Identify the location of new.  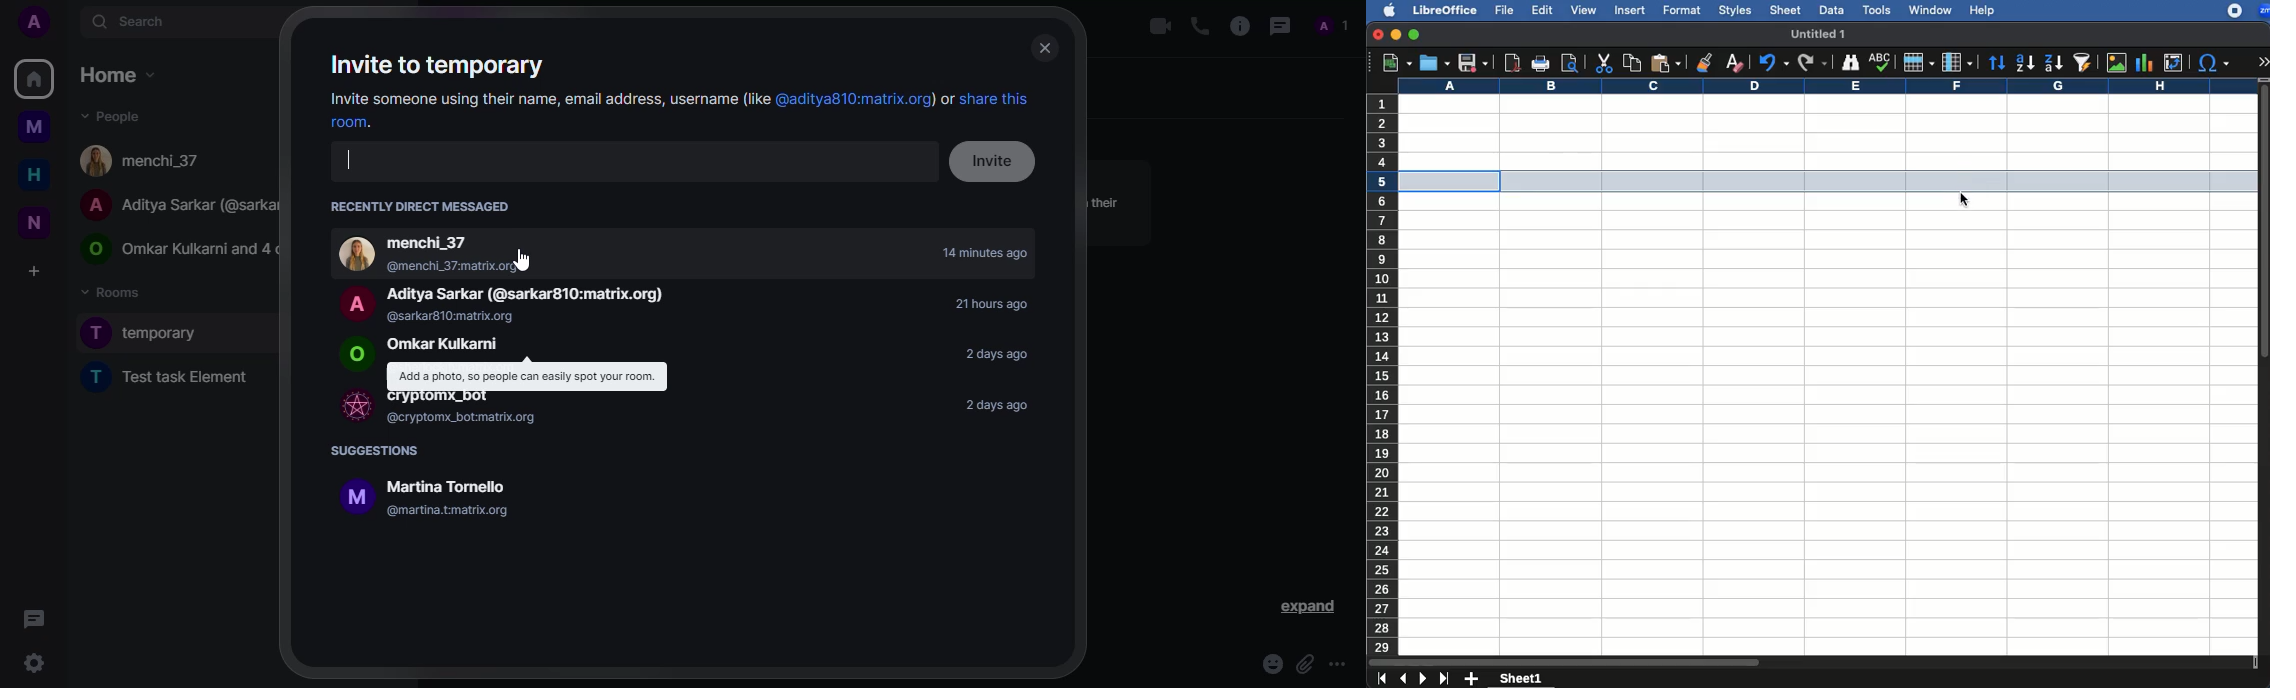
(31, 221).